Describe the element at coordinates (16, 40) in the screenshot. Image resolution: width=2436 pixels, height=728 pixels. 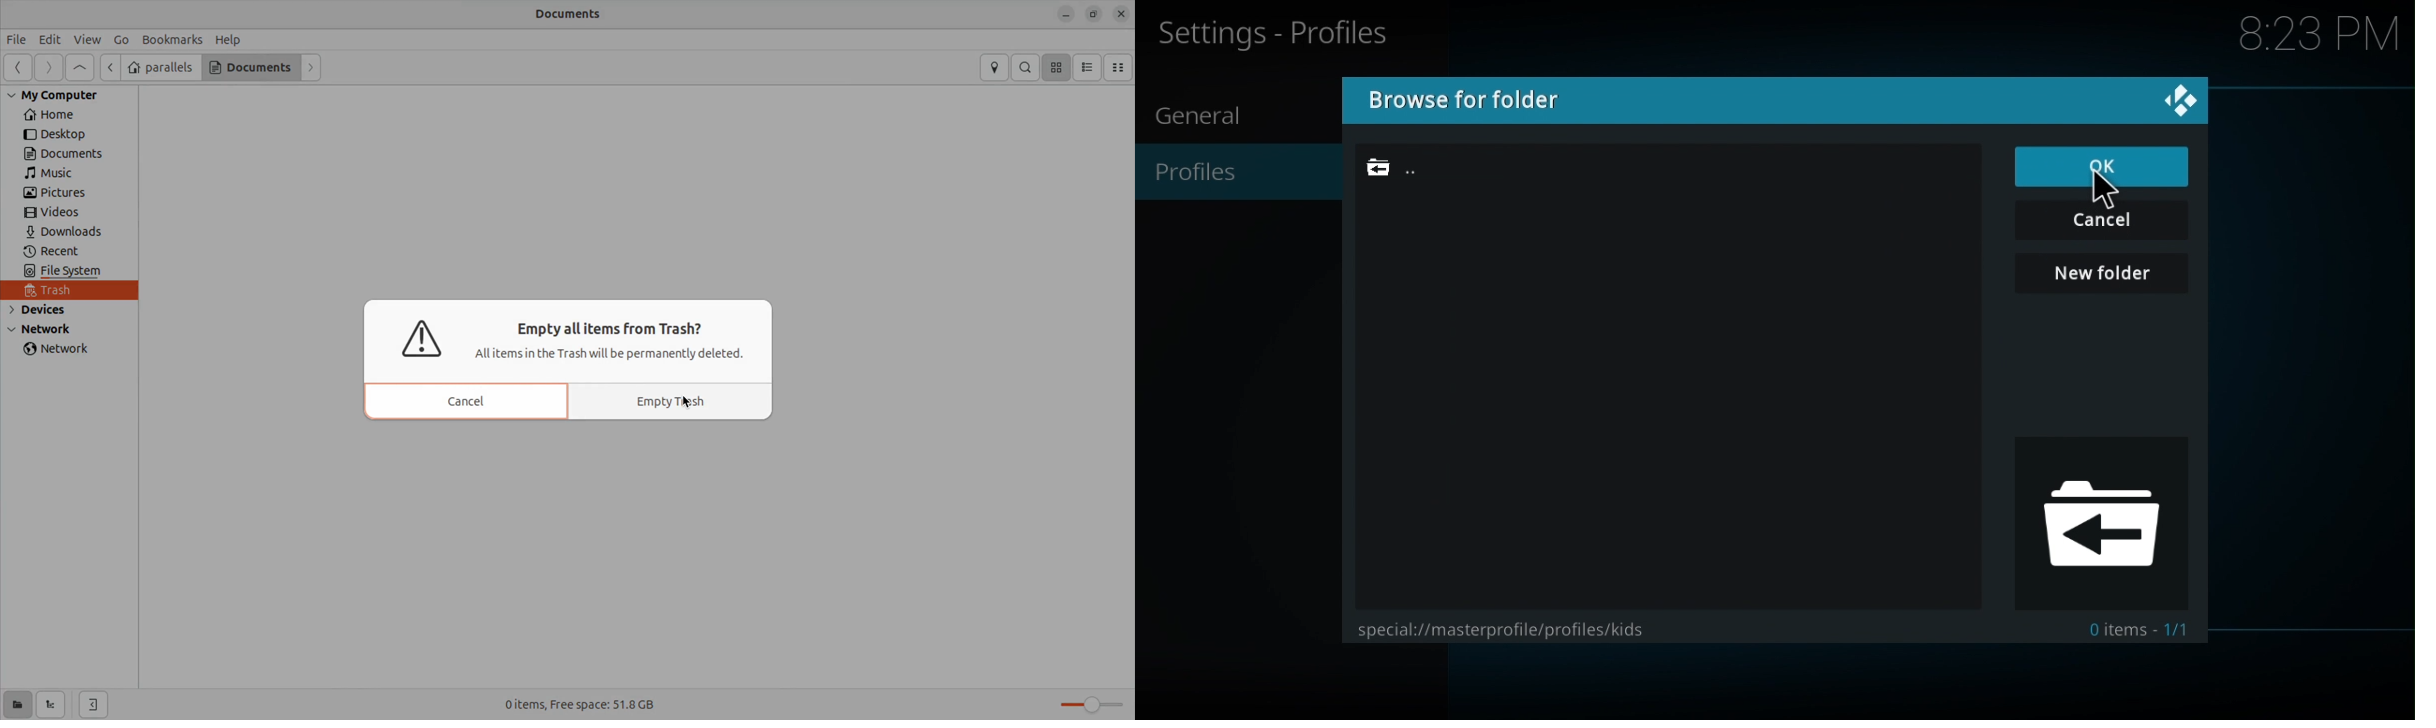
I see `File` at that location.